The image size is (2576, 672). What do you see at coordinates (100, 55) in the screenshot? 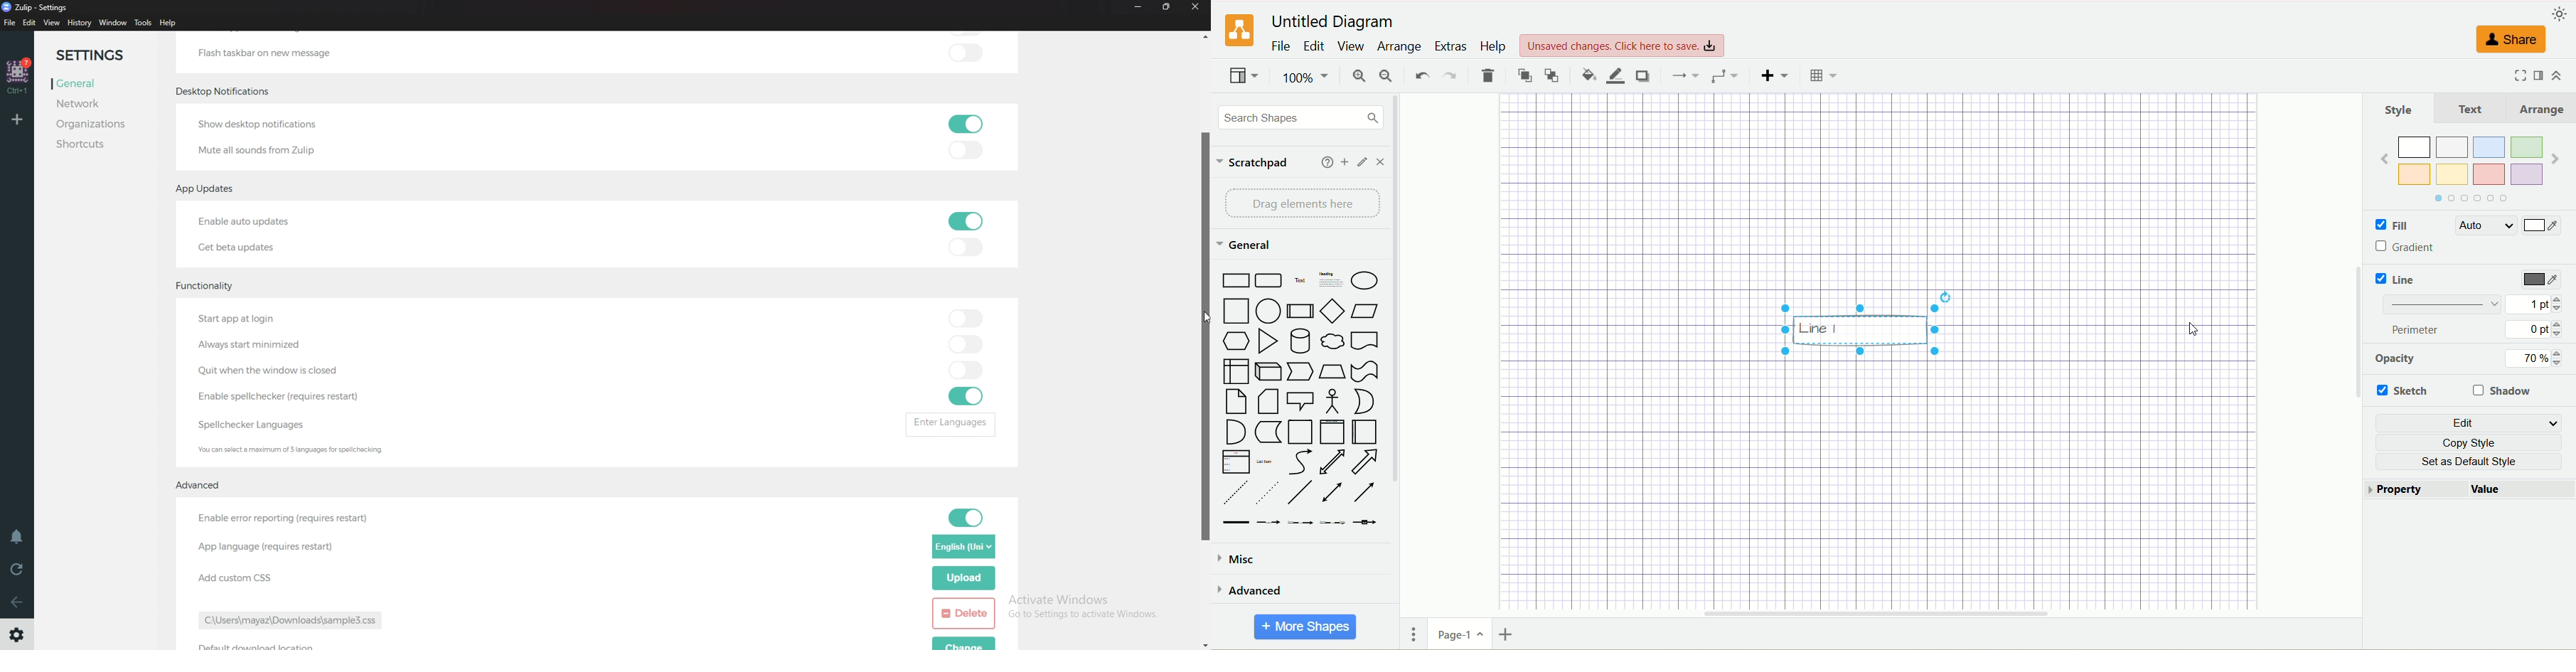
I see `Settings` at bounding box center [100, 55].